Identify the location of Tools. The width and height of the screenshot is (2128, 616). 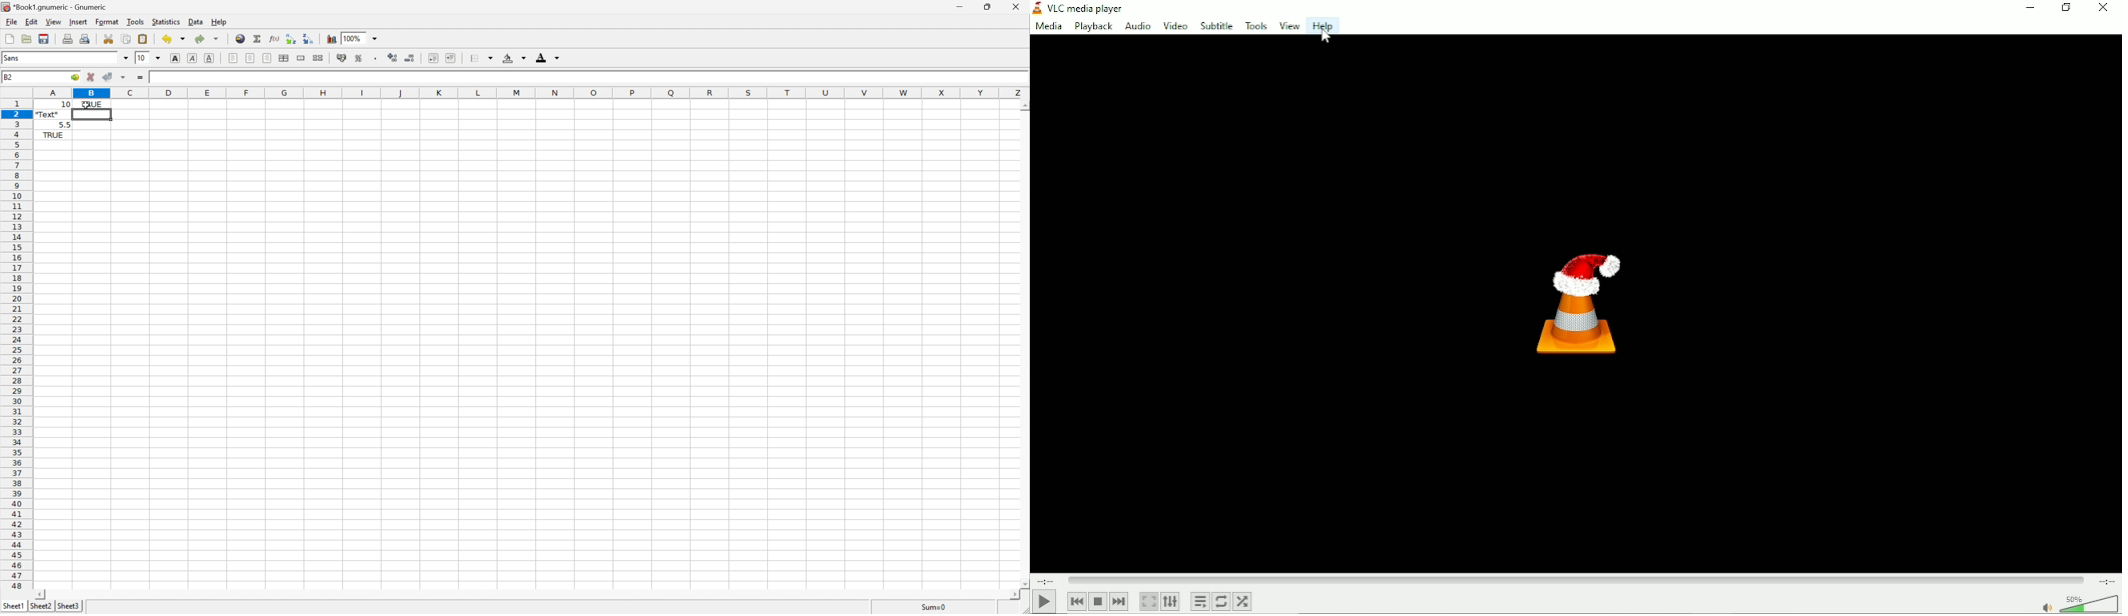
(136, 21).